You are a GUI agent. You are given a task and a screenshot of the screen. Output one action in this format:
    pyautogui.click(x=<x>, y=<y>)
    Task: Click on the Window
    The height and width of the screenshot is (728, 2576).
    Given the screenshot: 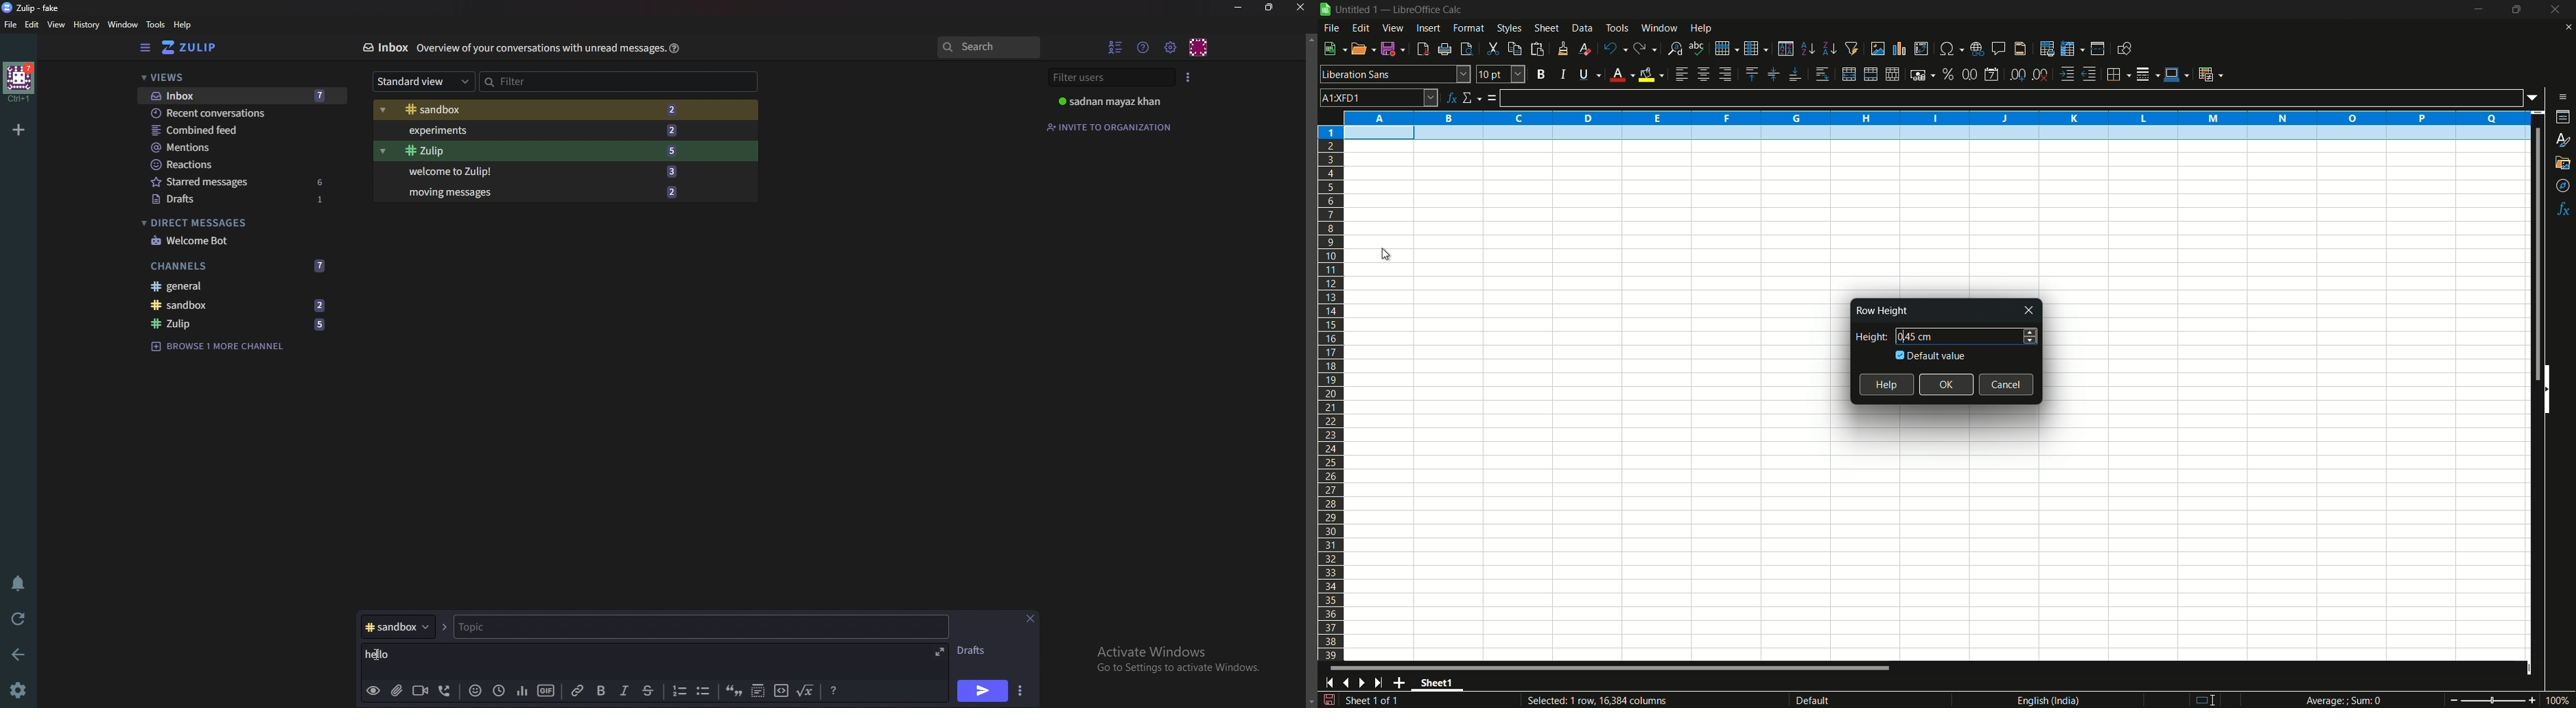 What is the action you would take?
    pyautogui.click(x=124, y=25)
    